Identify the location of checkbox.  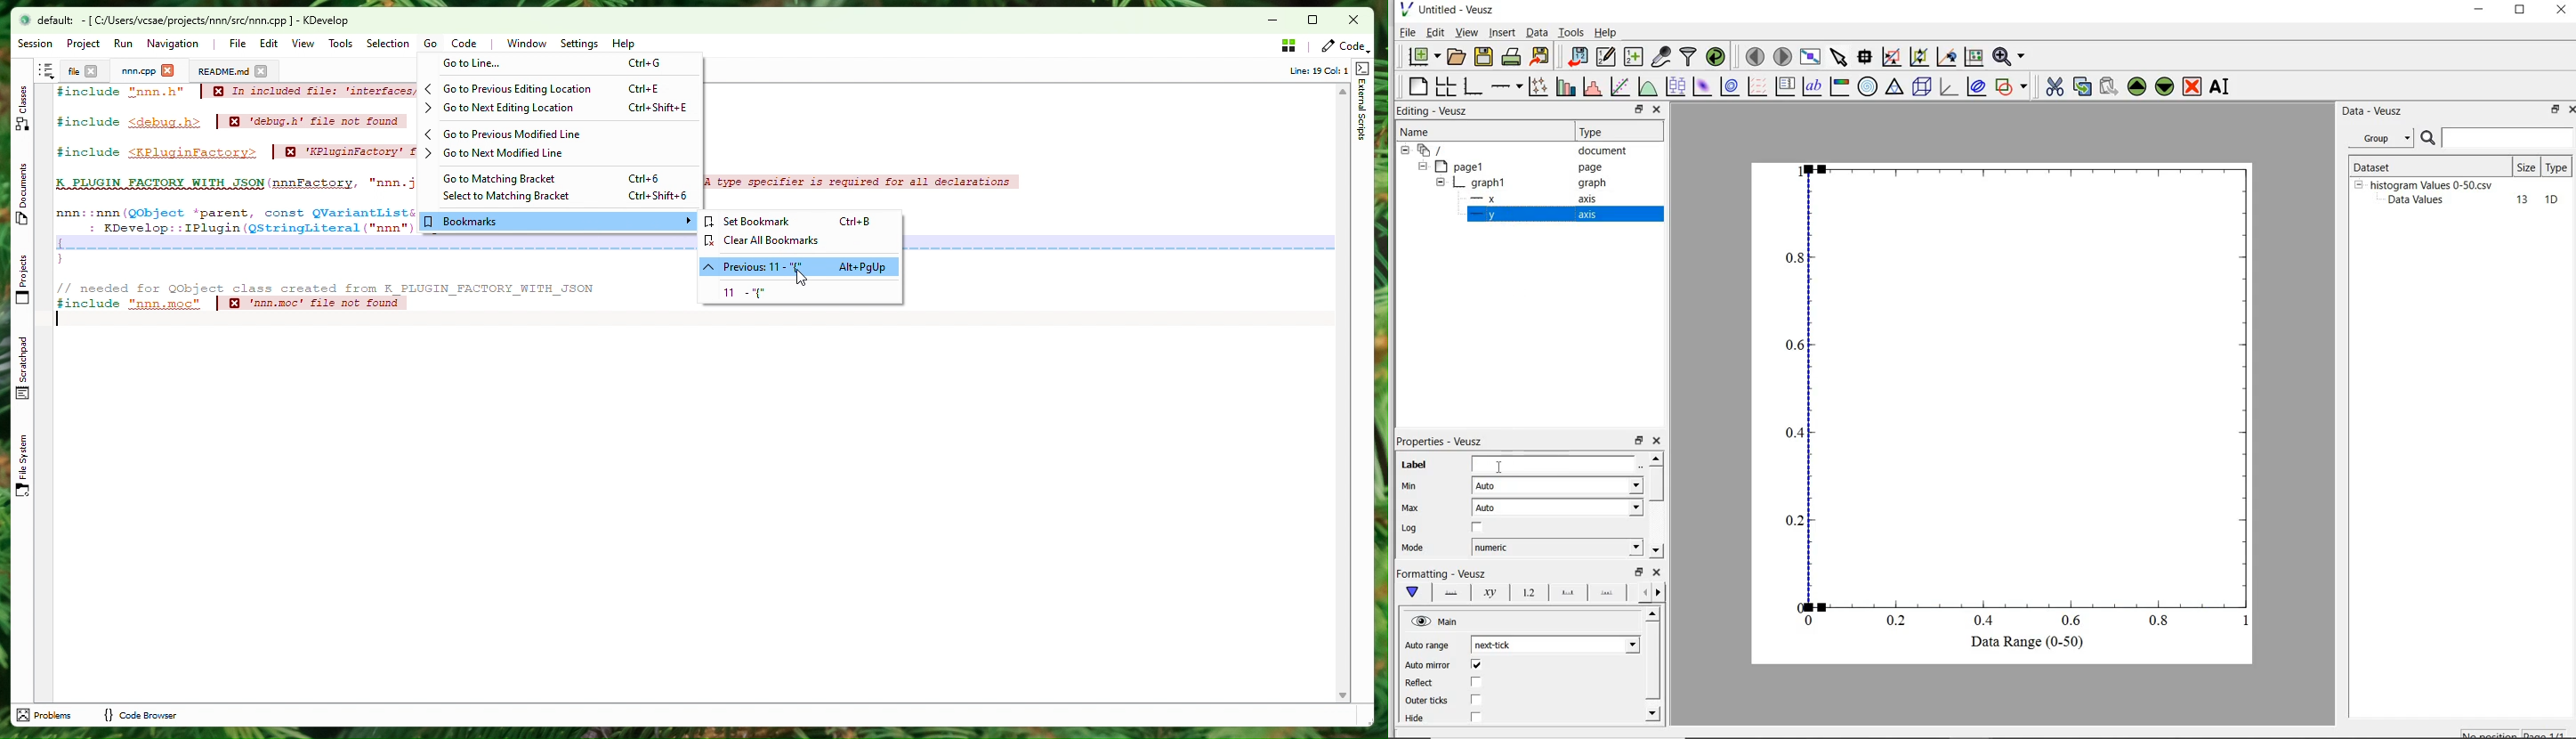
(1477, 700).